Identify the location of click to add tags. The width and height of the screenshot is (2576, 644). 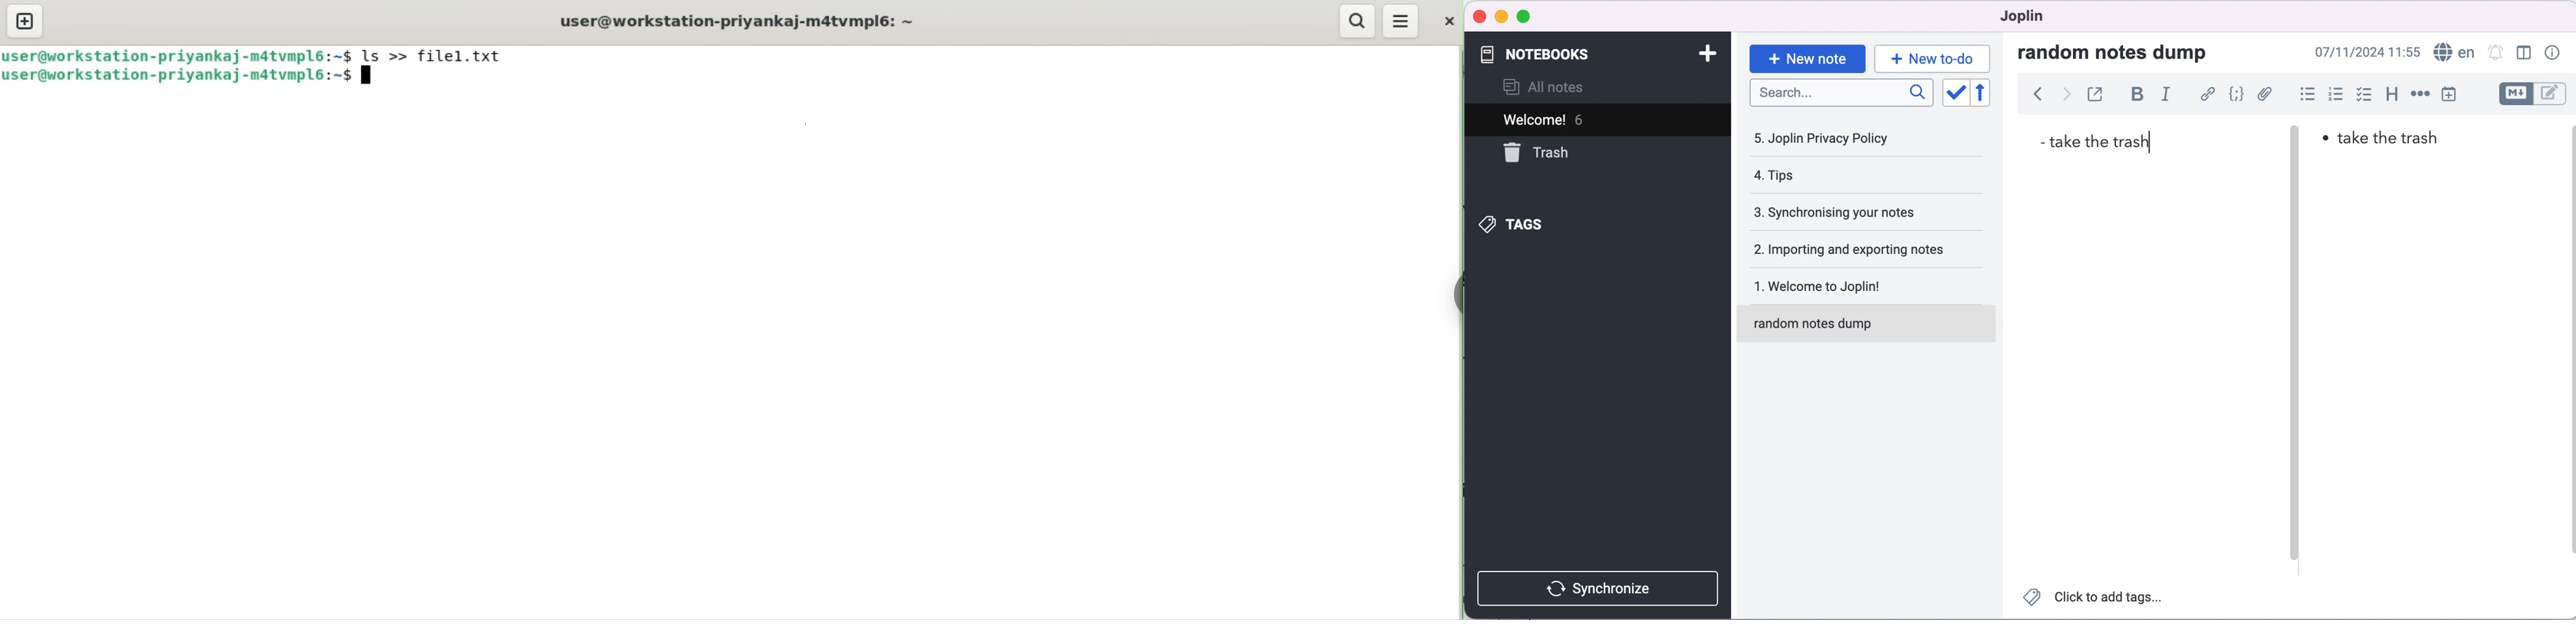
(2098, 599).